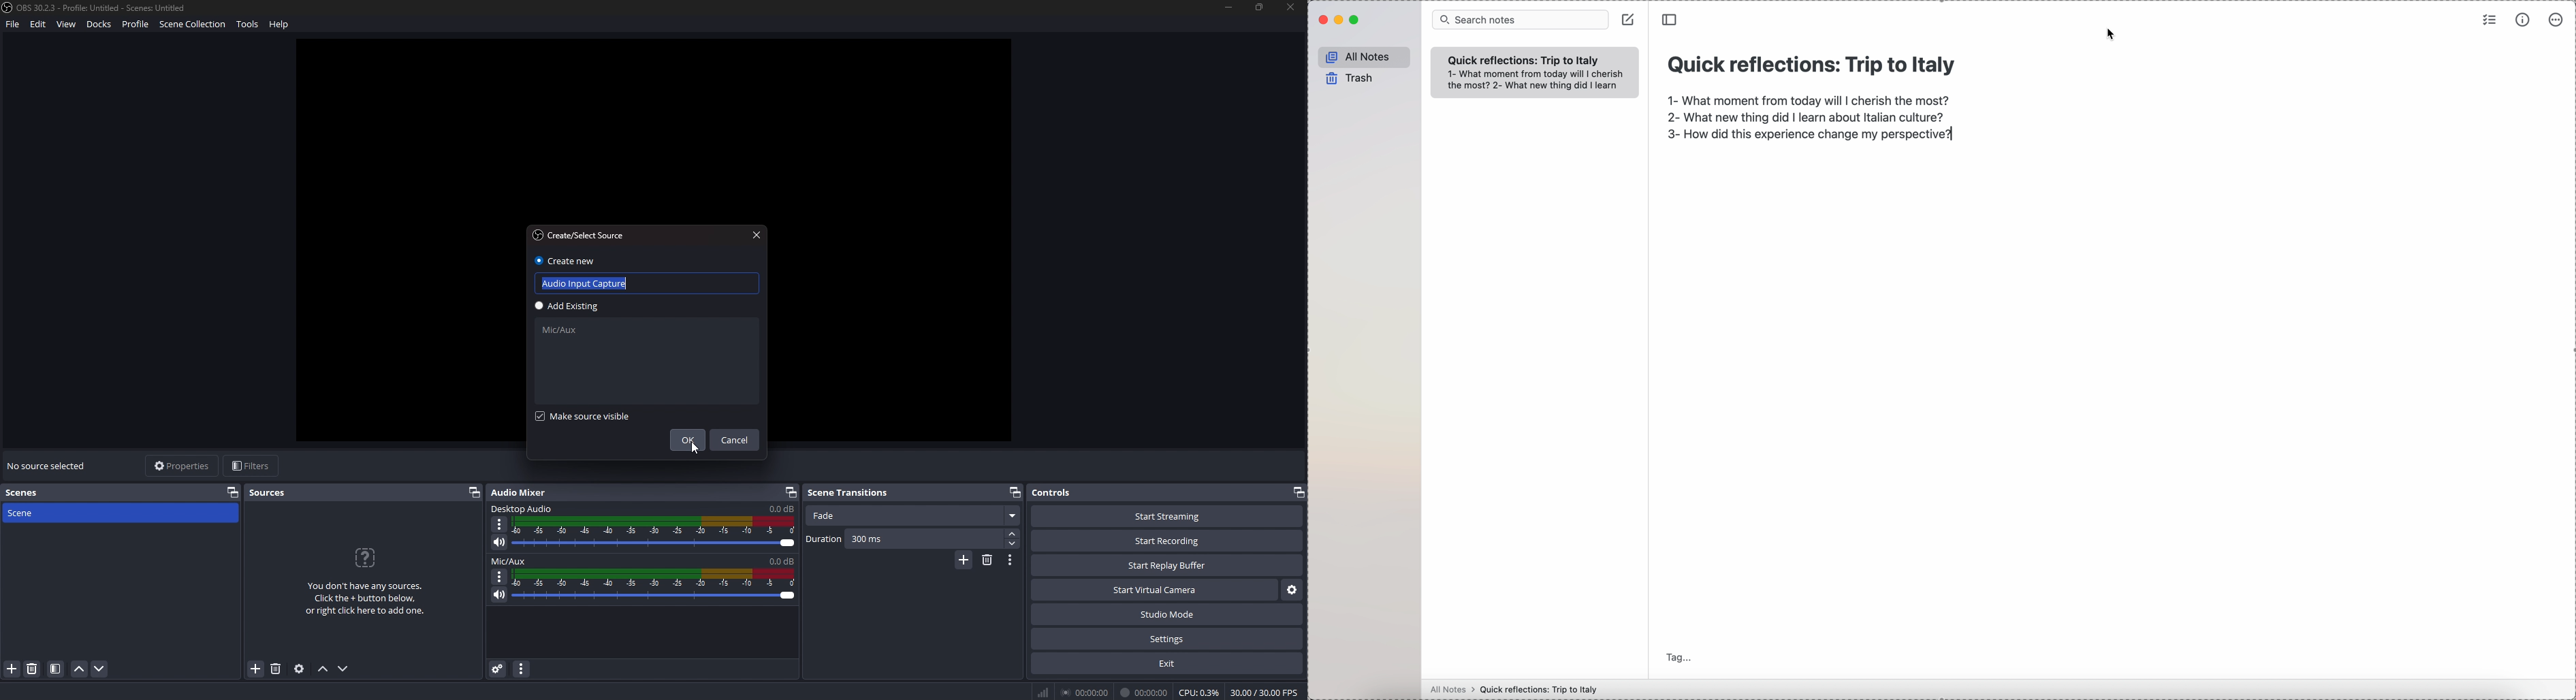  I want to click on scene transitions, so click(851, 492).